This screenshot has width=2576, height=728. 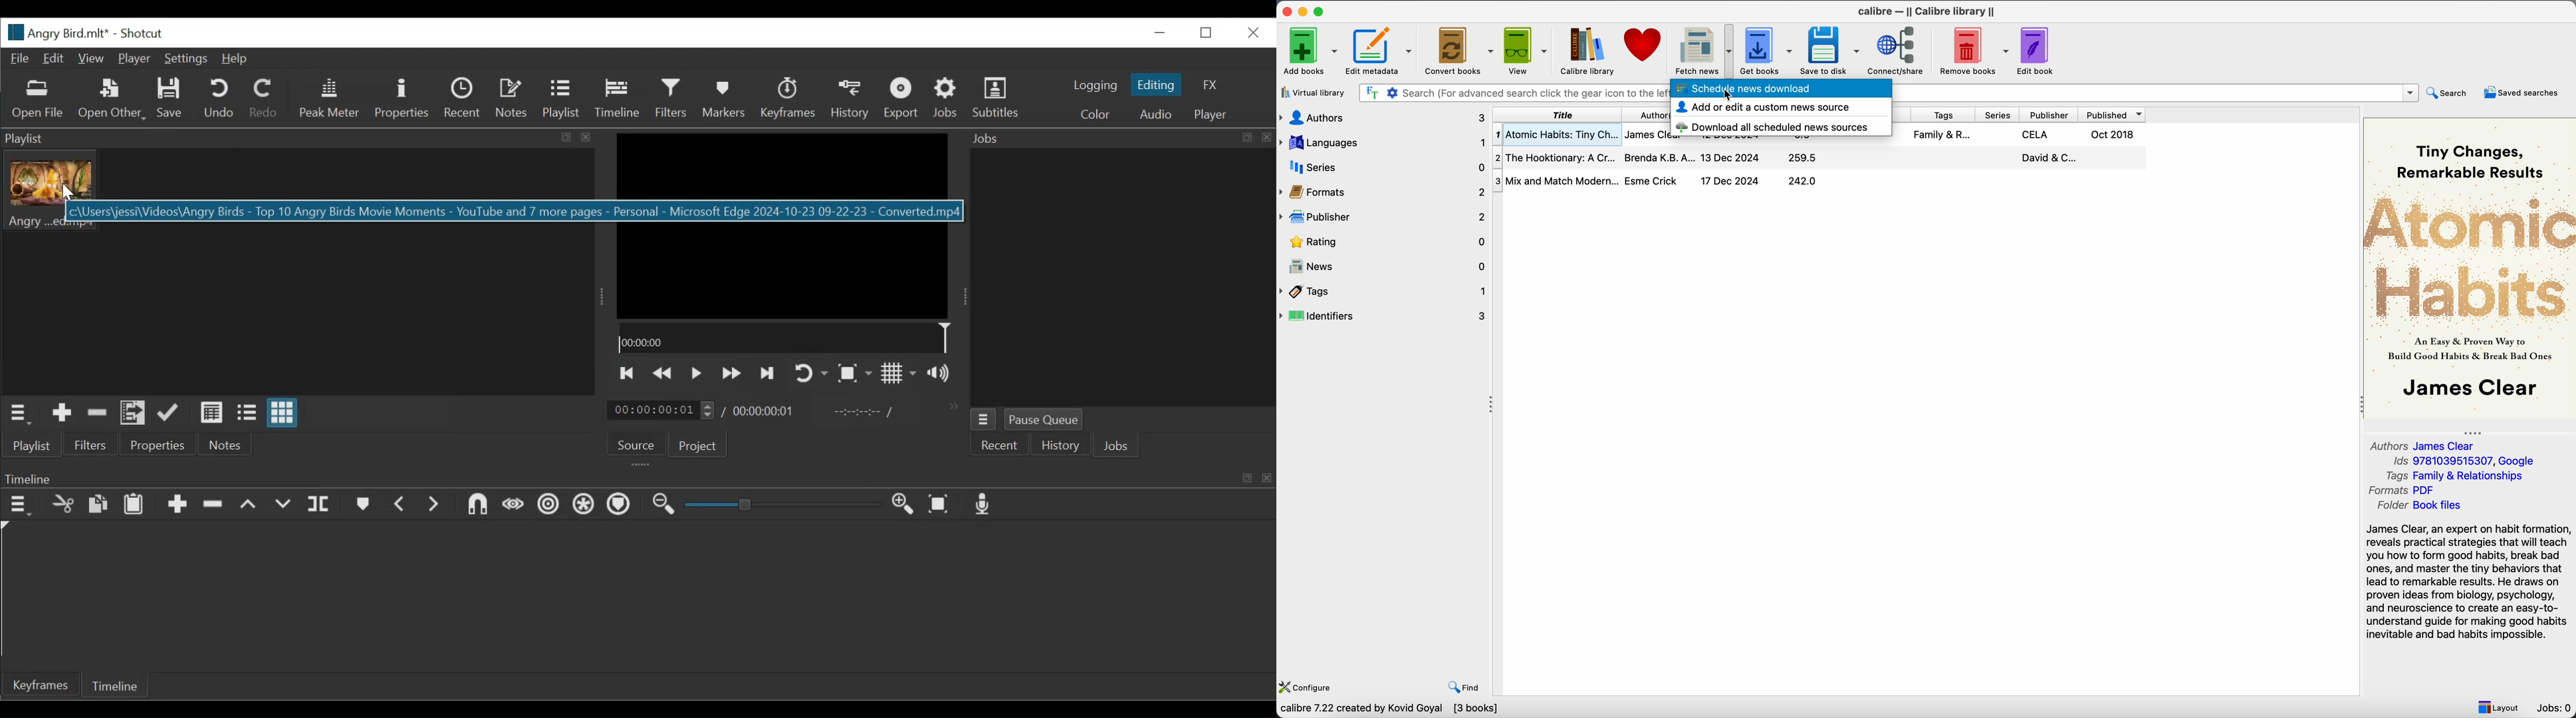 What do you see at coordinates (1211, 114) in the screenshot?
I see `player` at bounding box center [1211, 114].